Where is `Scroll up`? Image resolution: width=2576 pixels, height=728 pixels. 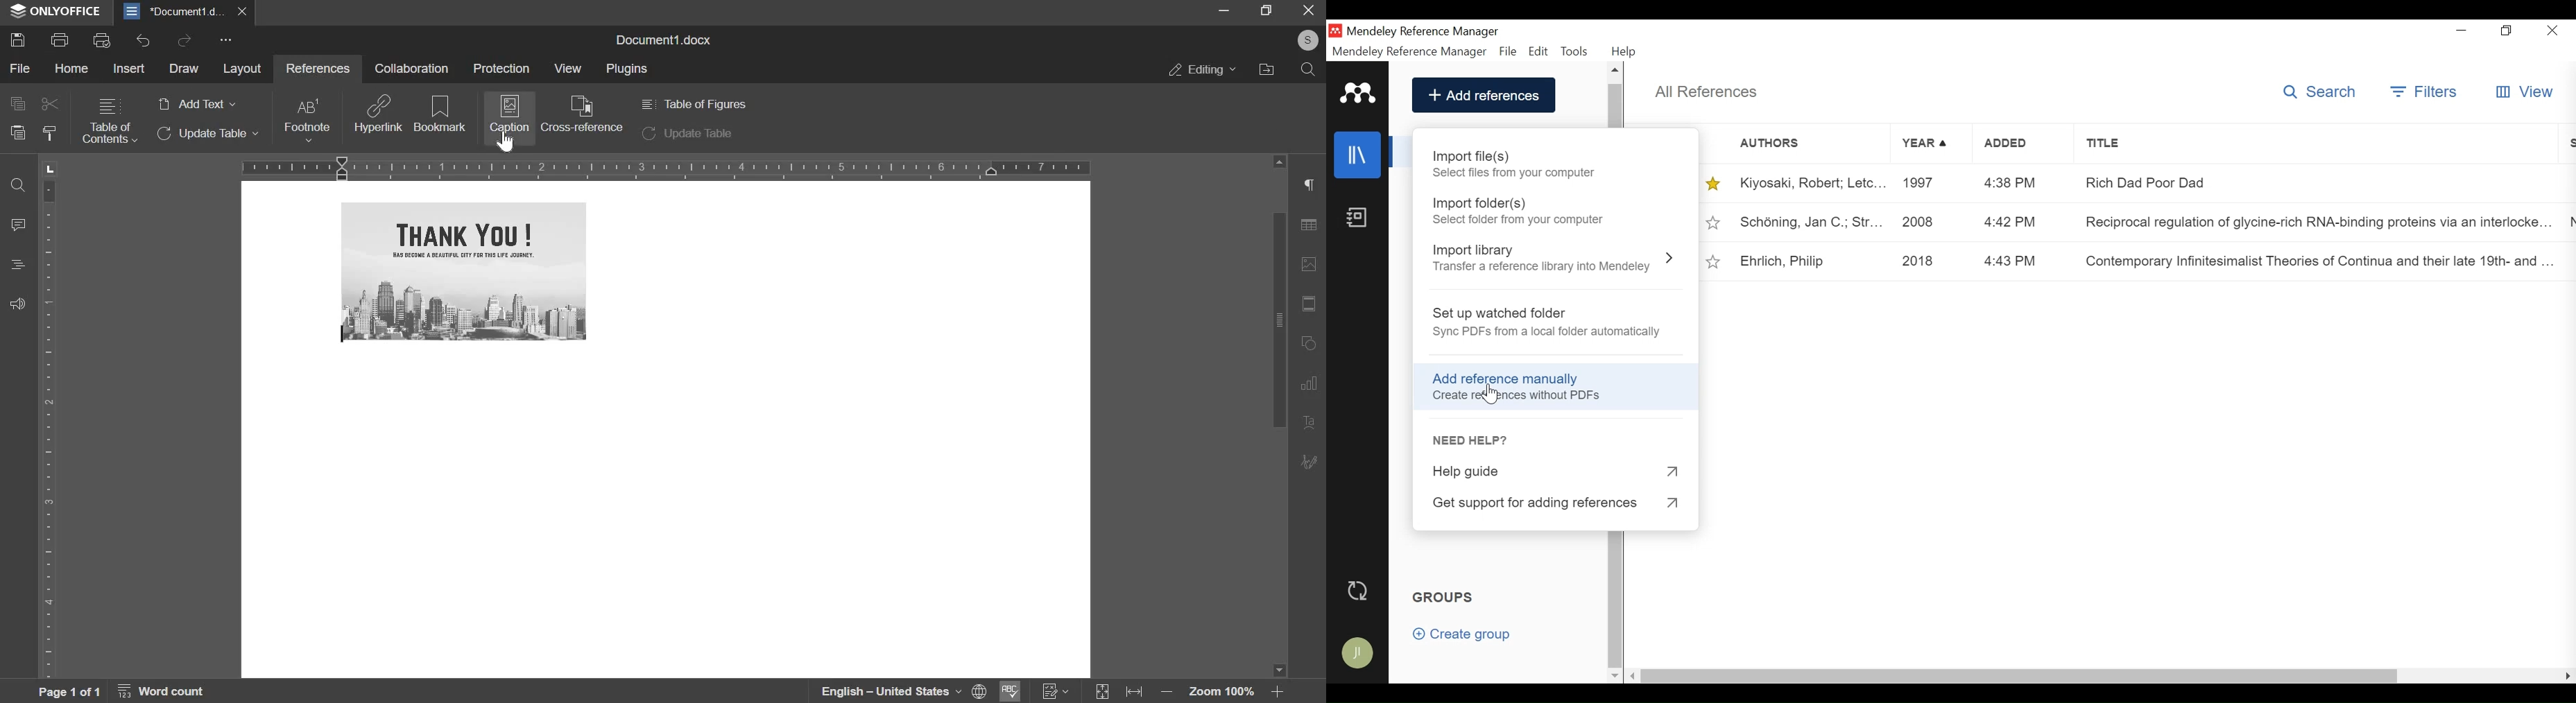
Scroll up is located at coordinates (1617, 71).